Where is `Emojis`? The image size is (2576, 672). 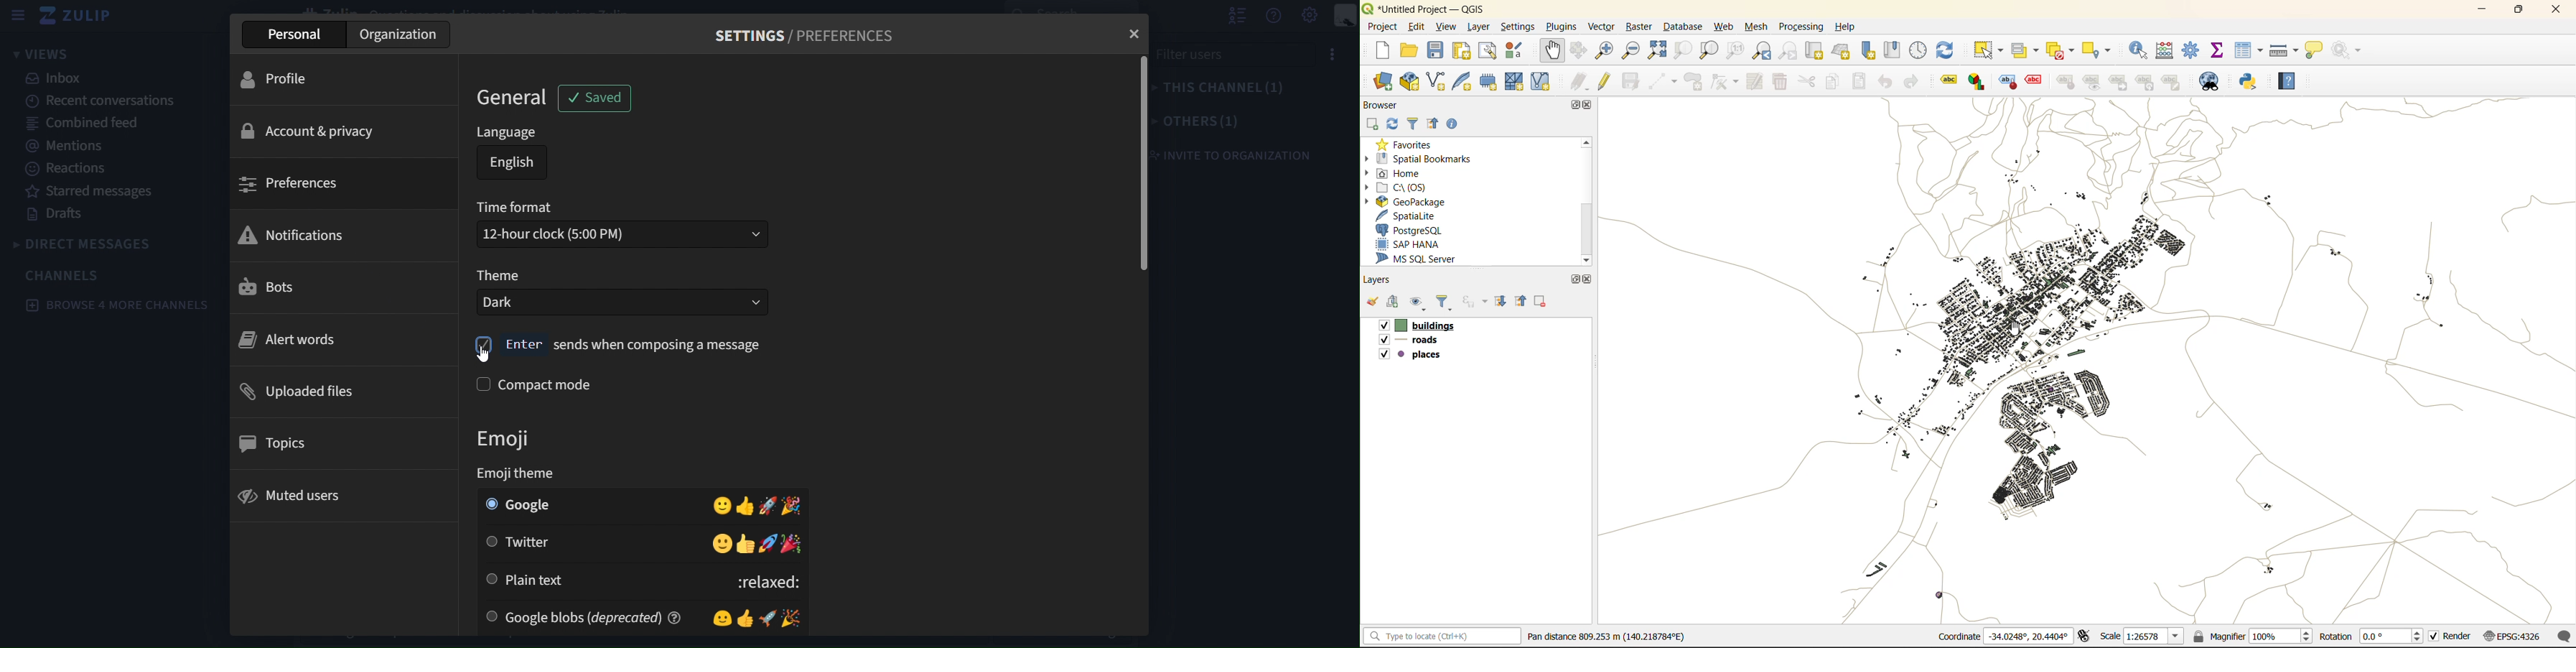
Emojis is located at coordinates (757, 544).